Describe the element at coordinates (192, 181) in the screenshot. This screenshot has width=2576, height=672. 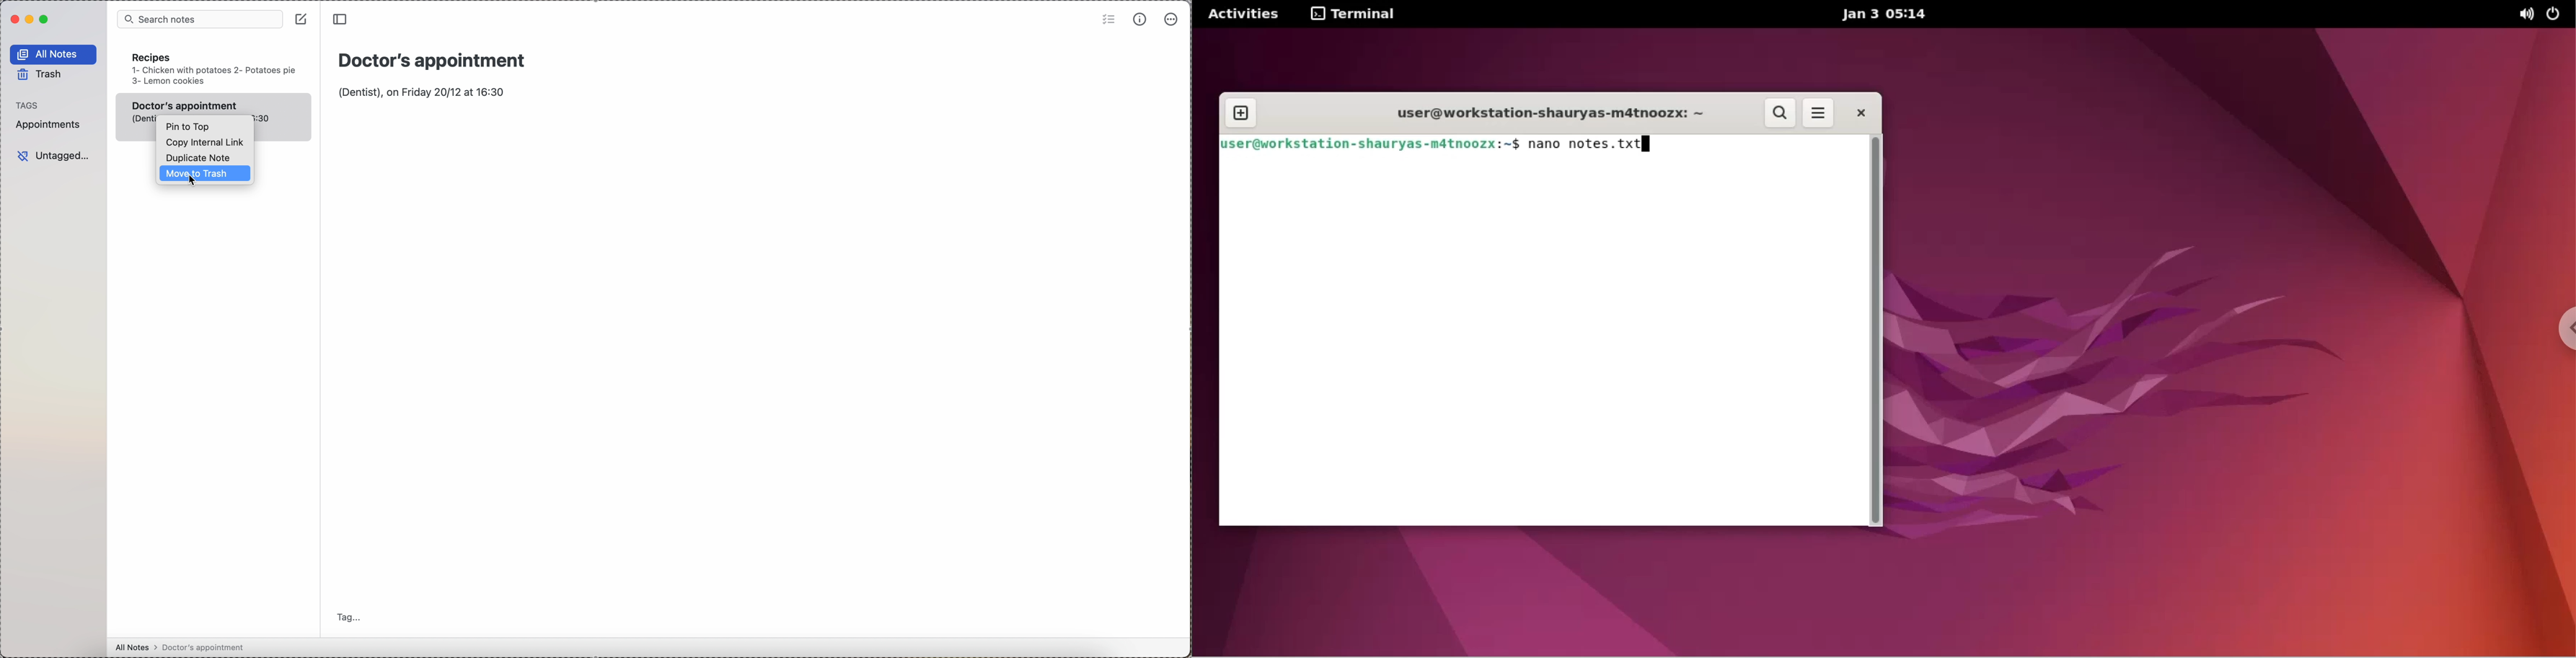
I see `cursor` at that location.